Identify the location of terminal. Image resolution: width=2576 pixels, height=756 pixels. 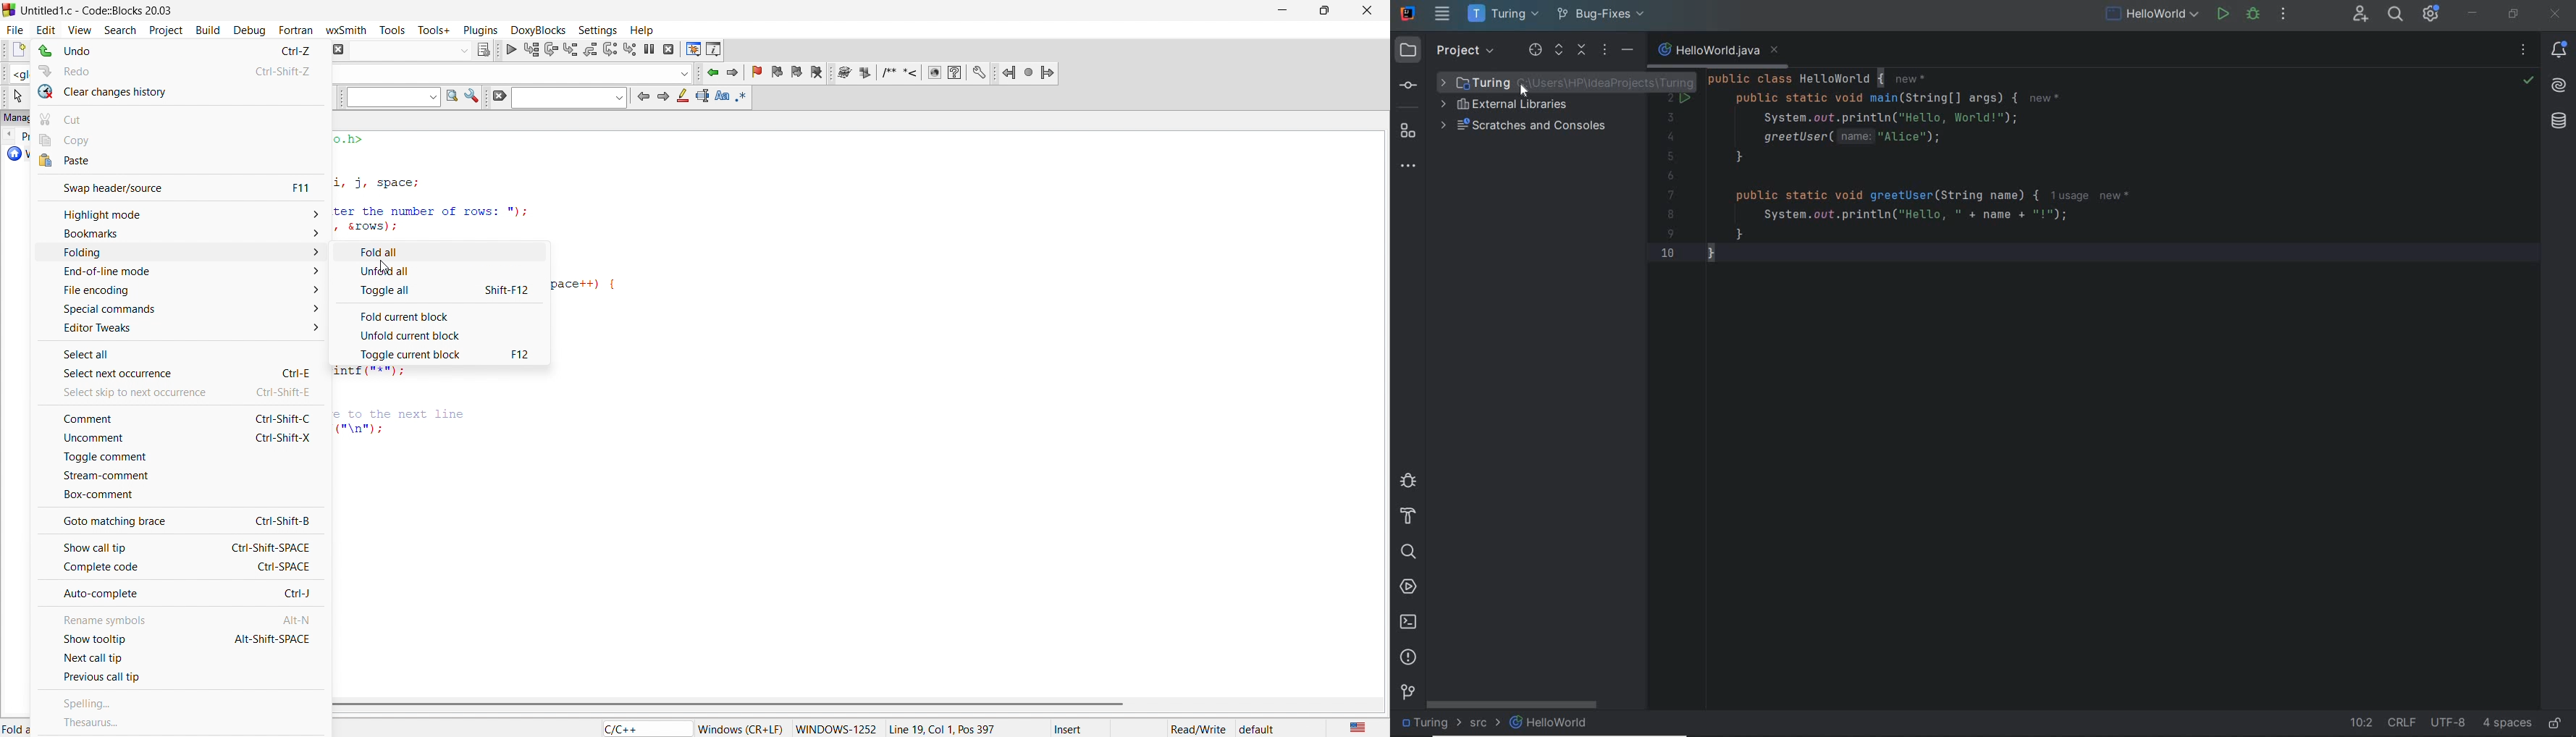
(1409, 622).